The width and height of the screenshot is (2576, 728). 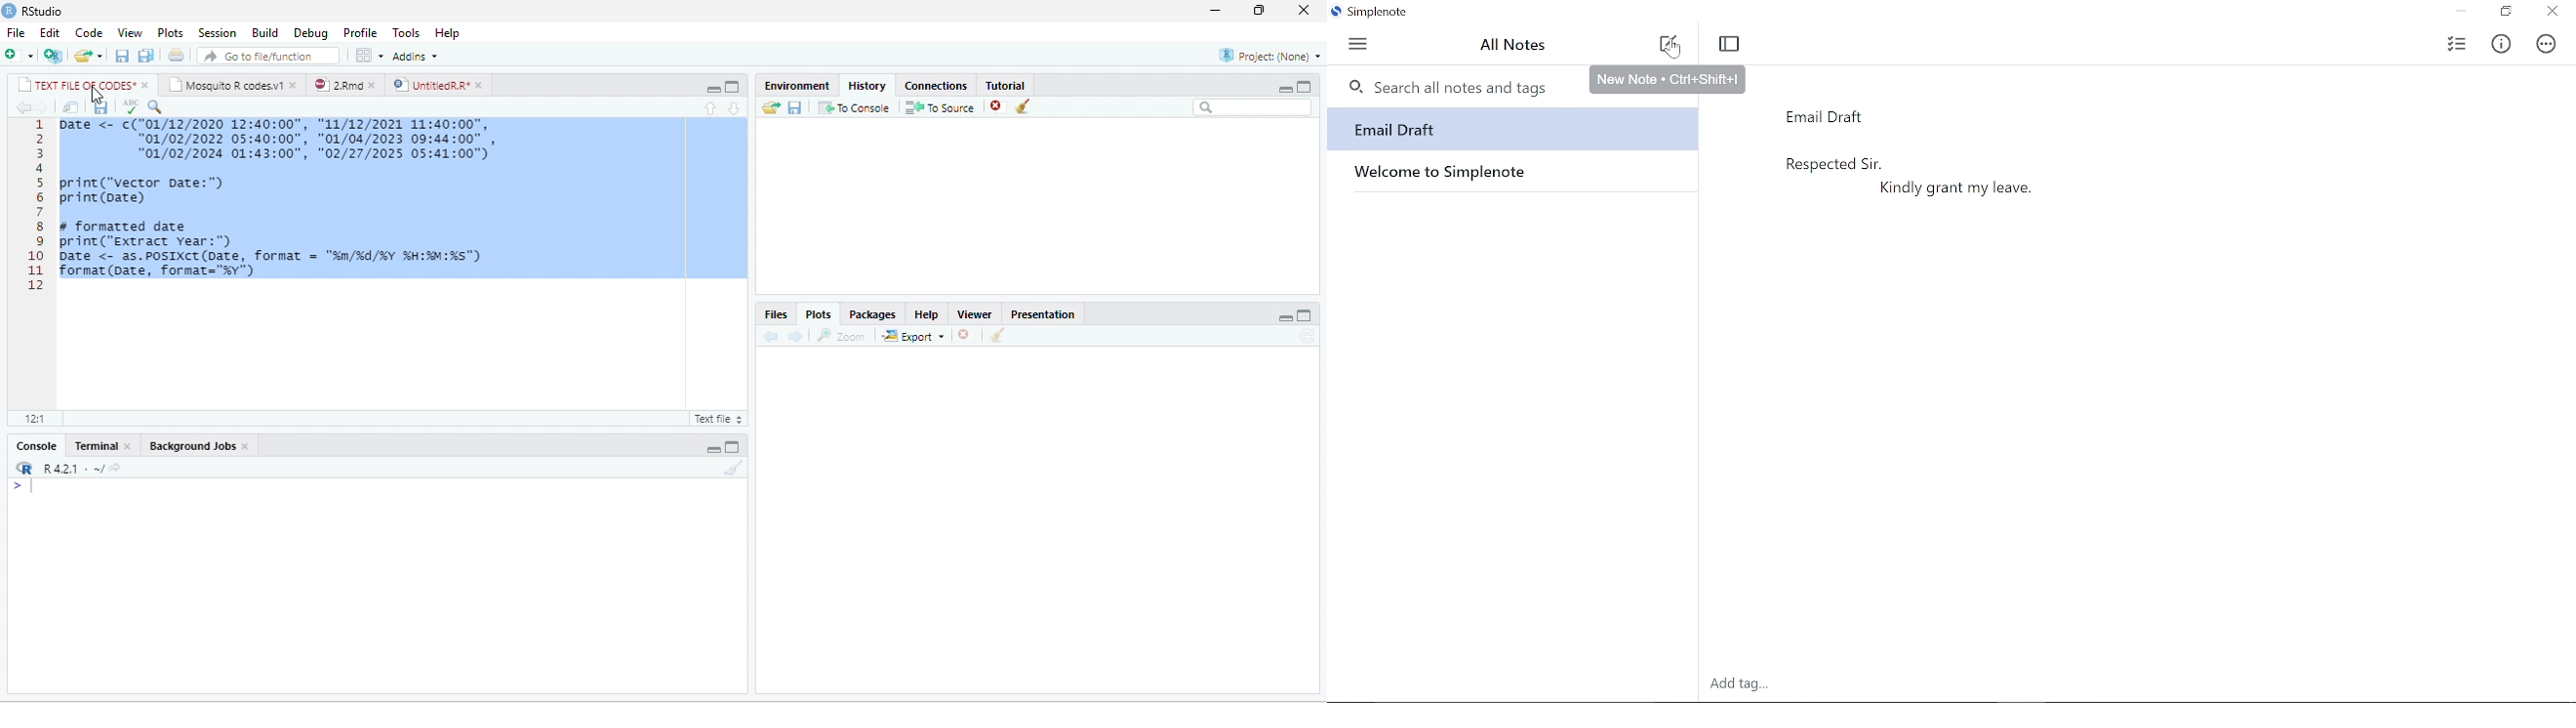 What do you see at coordinates (36, 446) in the screenshot?
I see `Console` at bounding box center [36, 446].